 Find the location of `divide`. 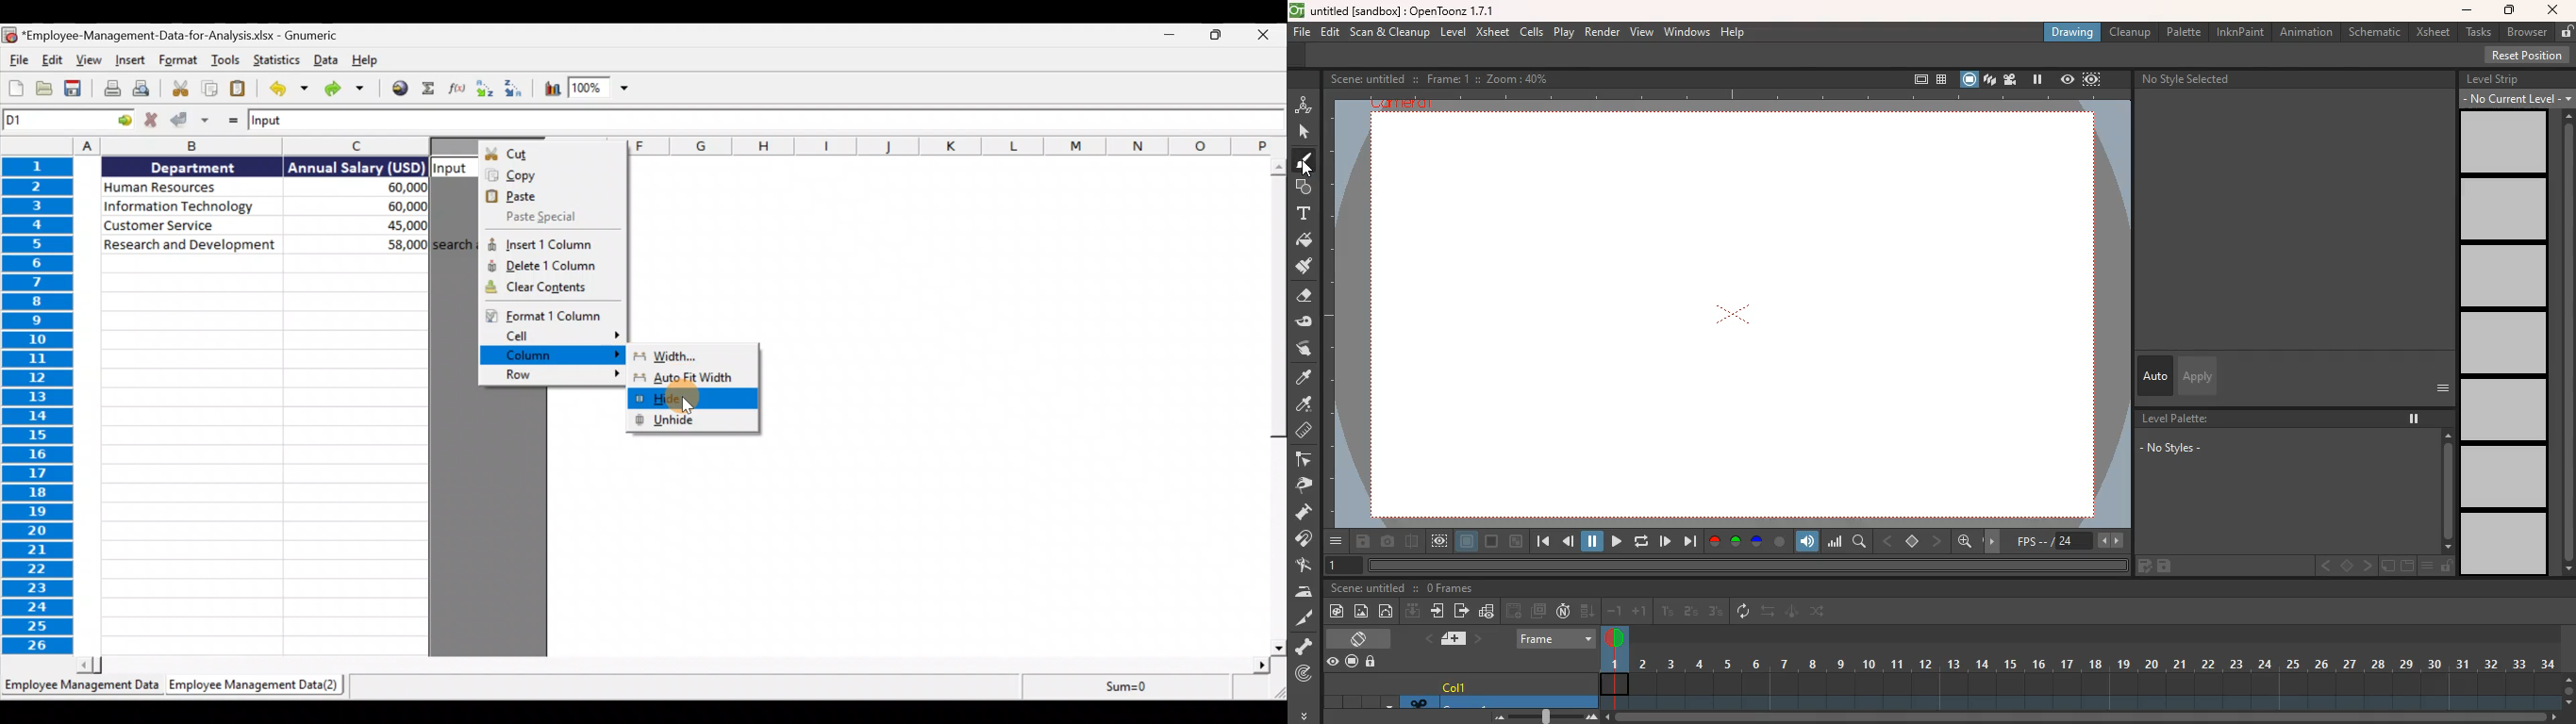

divide is located at coordinates (1411, 540).